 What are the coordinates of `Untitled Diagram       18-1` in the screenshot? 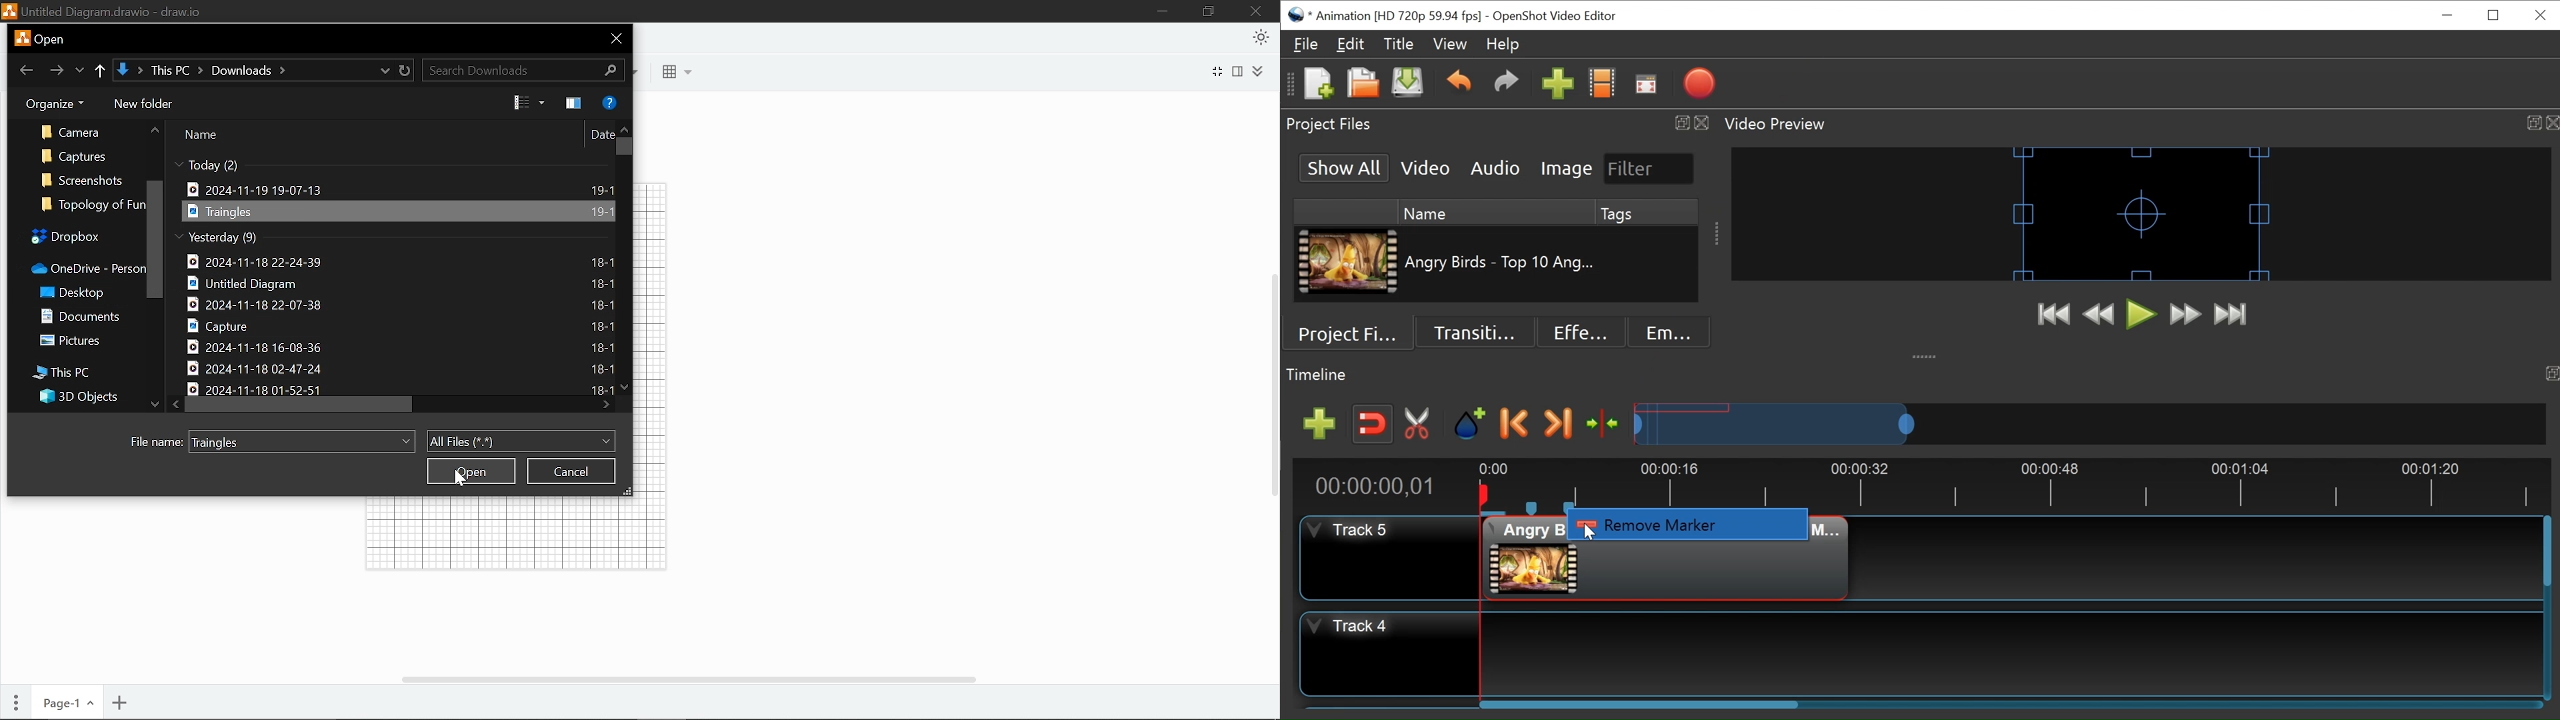 It's located at (401, 285).